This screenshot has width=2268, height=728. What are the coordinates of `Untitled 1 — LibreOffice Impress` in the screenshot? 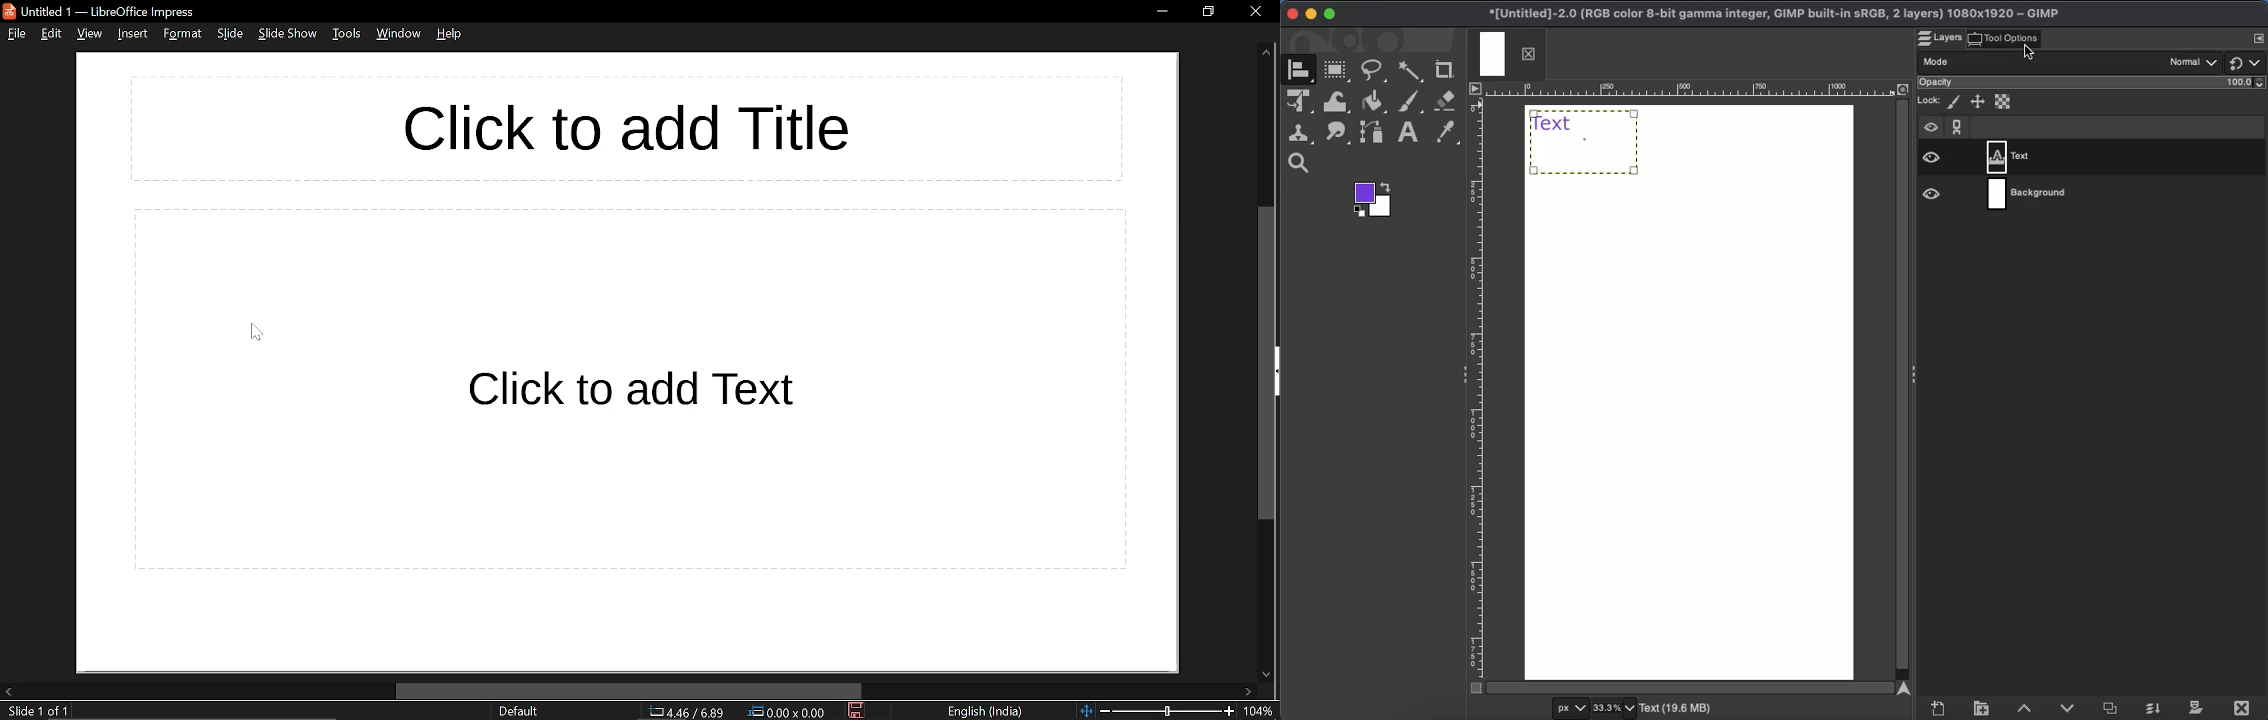 It's located at (98, 10).